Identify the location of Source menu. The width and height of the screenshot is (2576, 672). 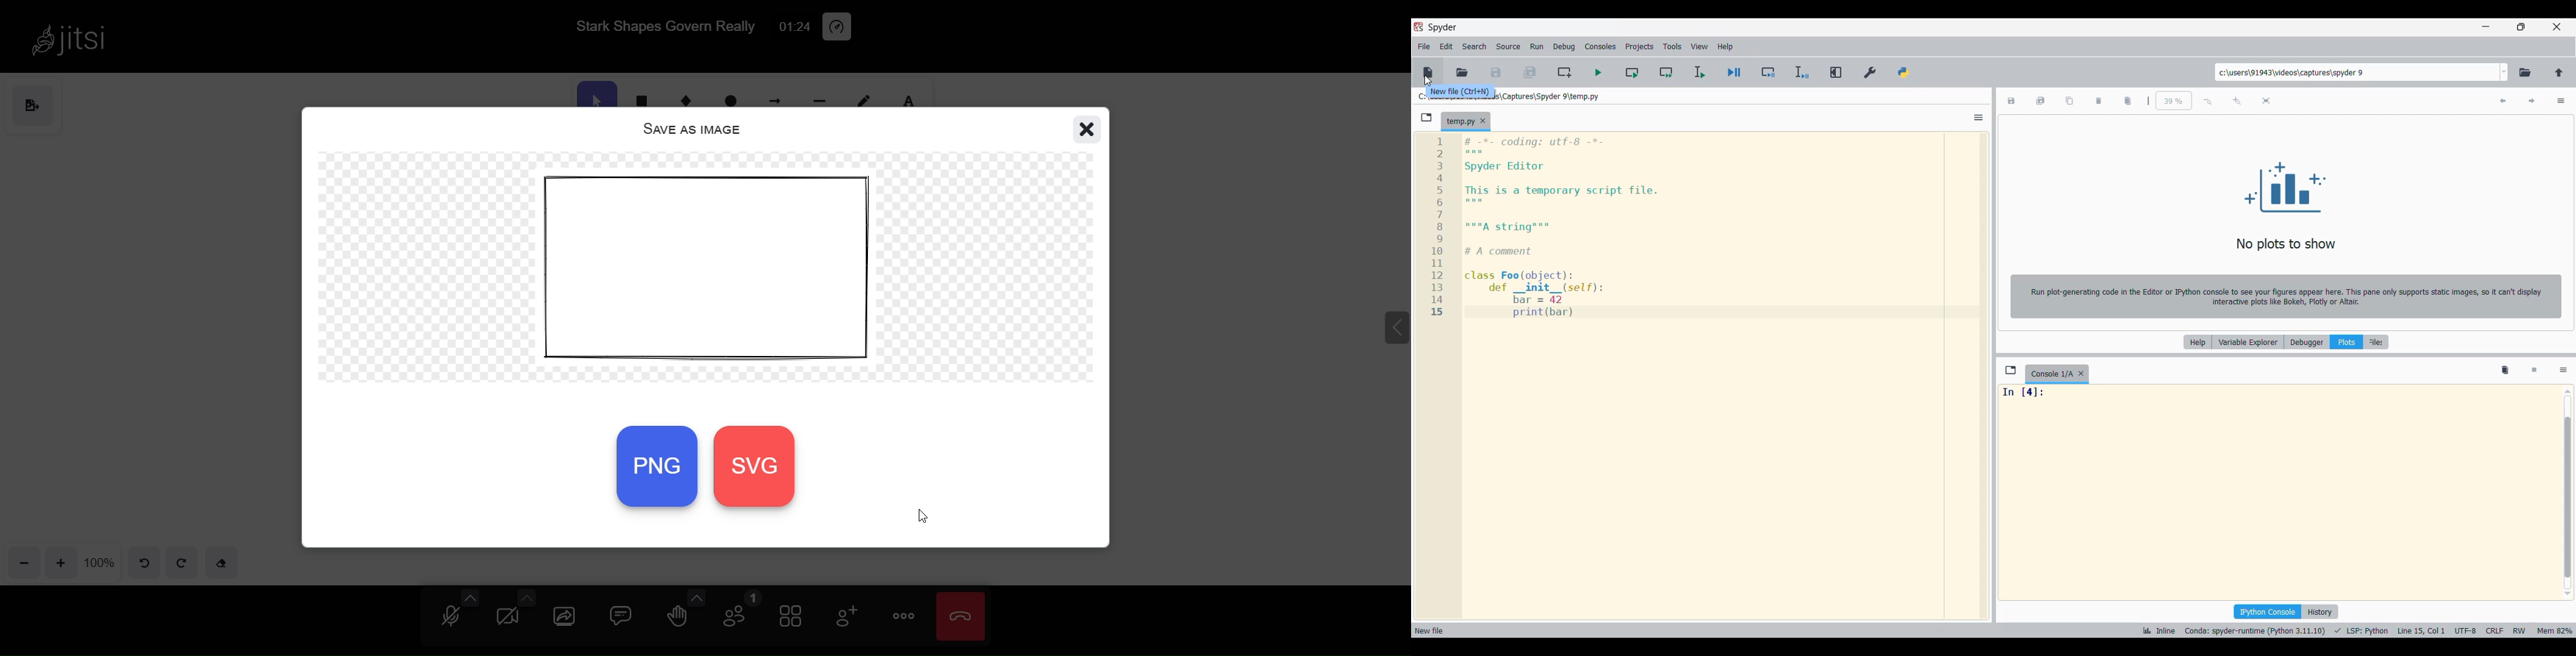
(1508, 47).